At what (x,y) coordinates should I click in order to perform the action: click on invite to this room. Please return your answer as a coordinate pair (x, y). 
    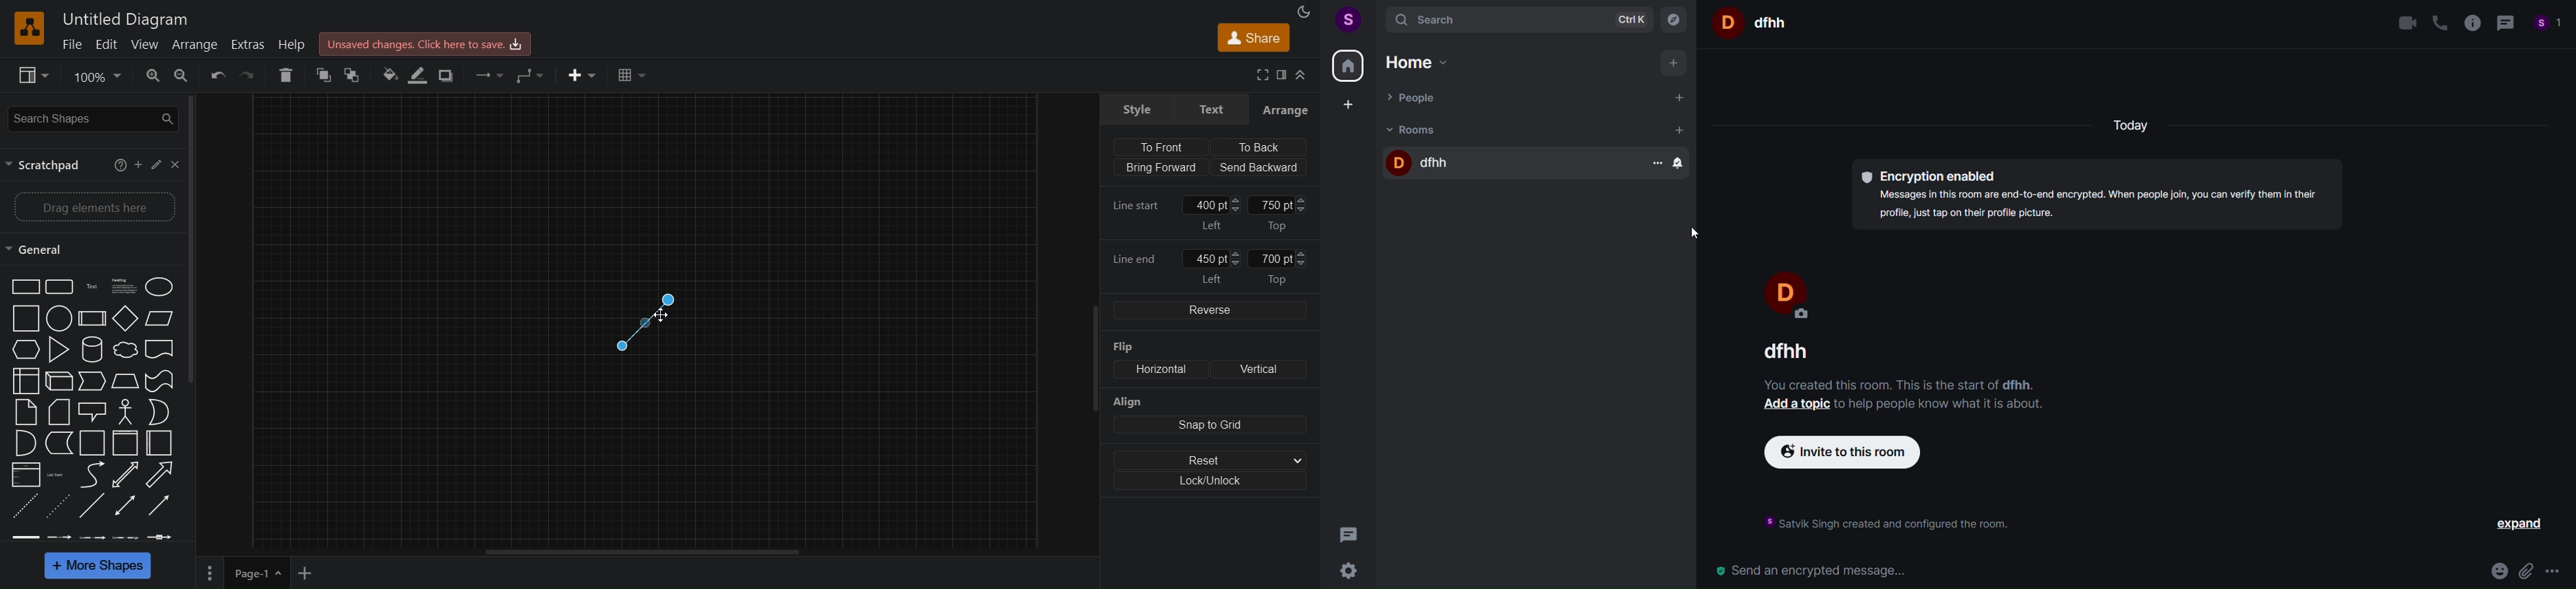
    Looking at the image, I should click on (1854, 453).